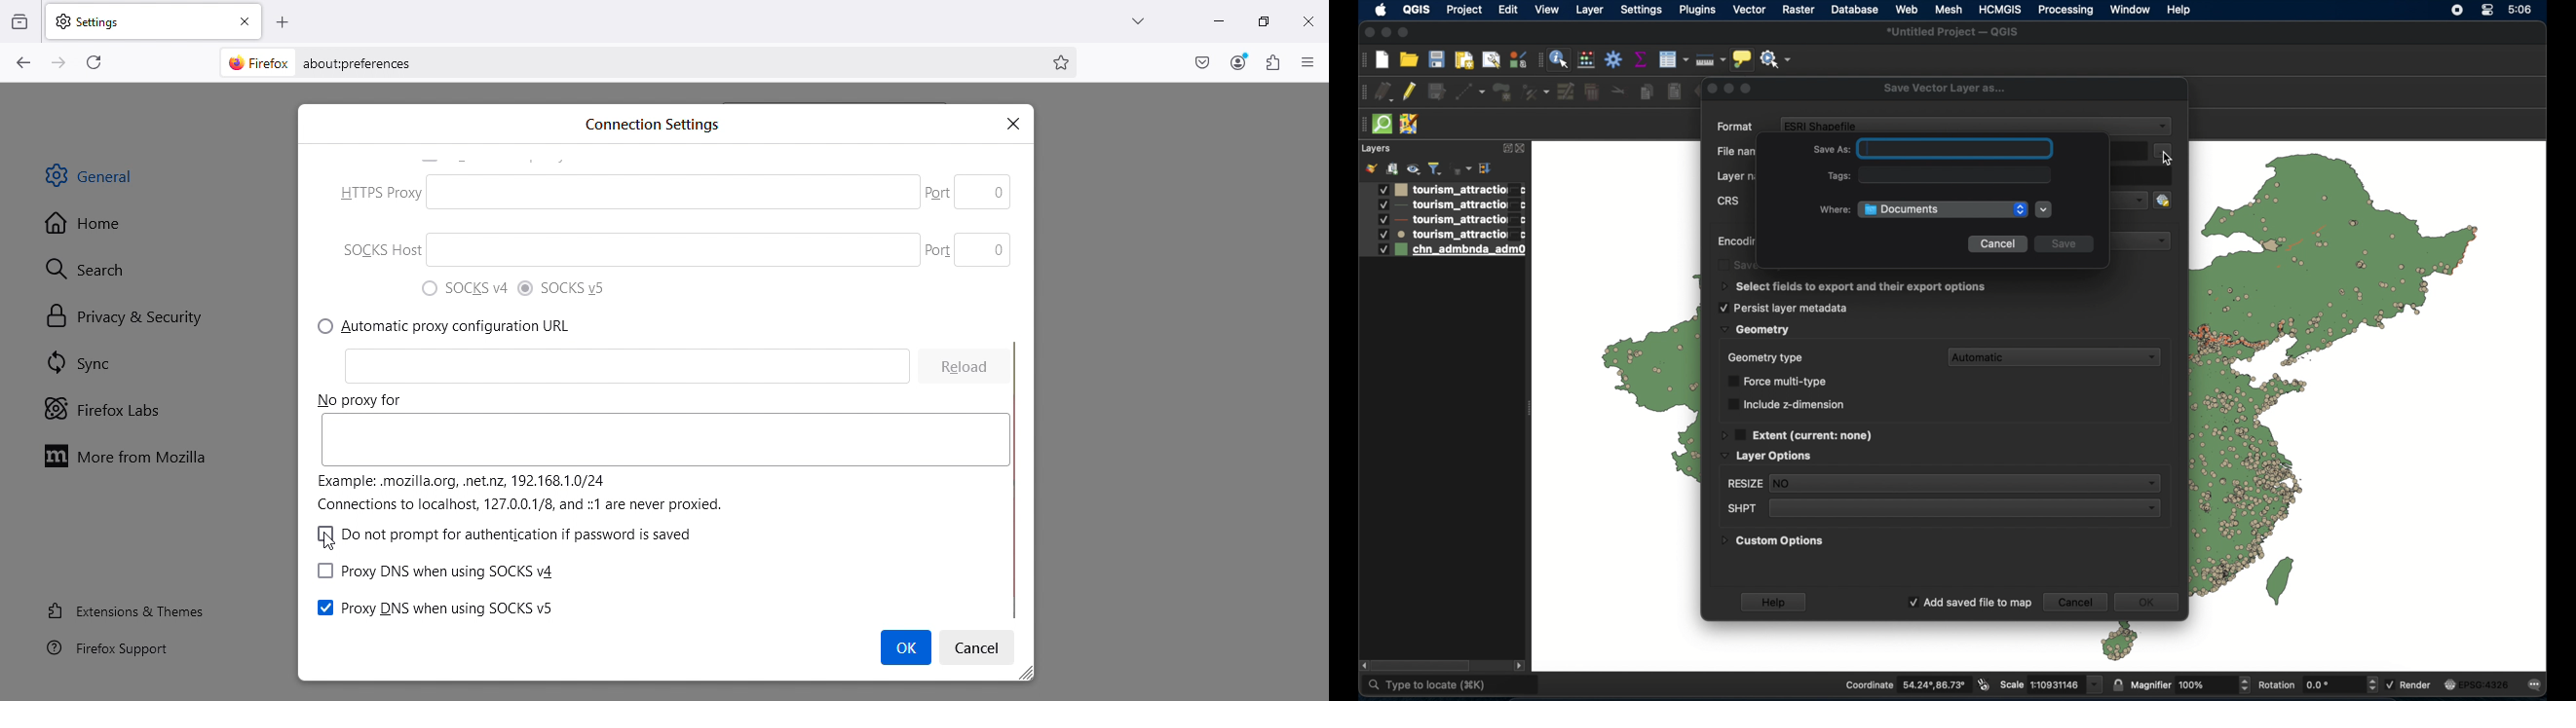  Describe the element at coordinates (1382, 125) in the screenshot. I see `quick osm` at that location.